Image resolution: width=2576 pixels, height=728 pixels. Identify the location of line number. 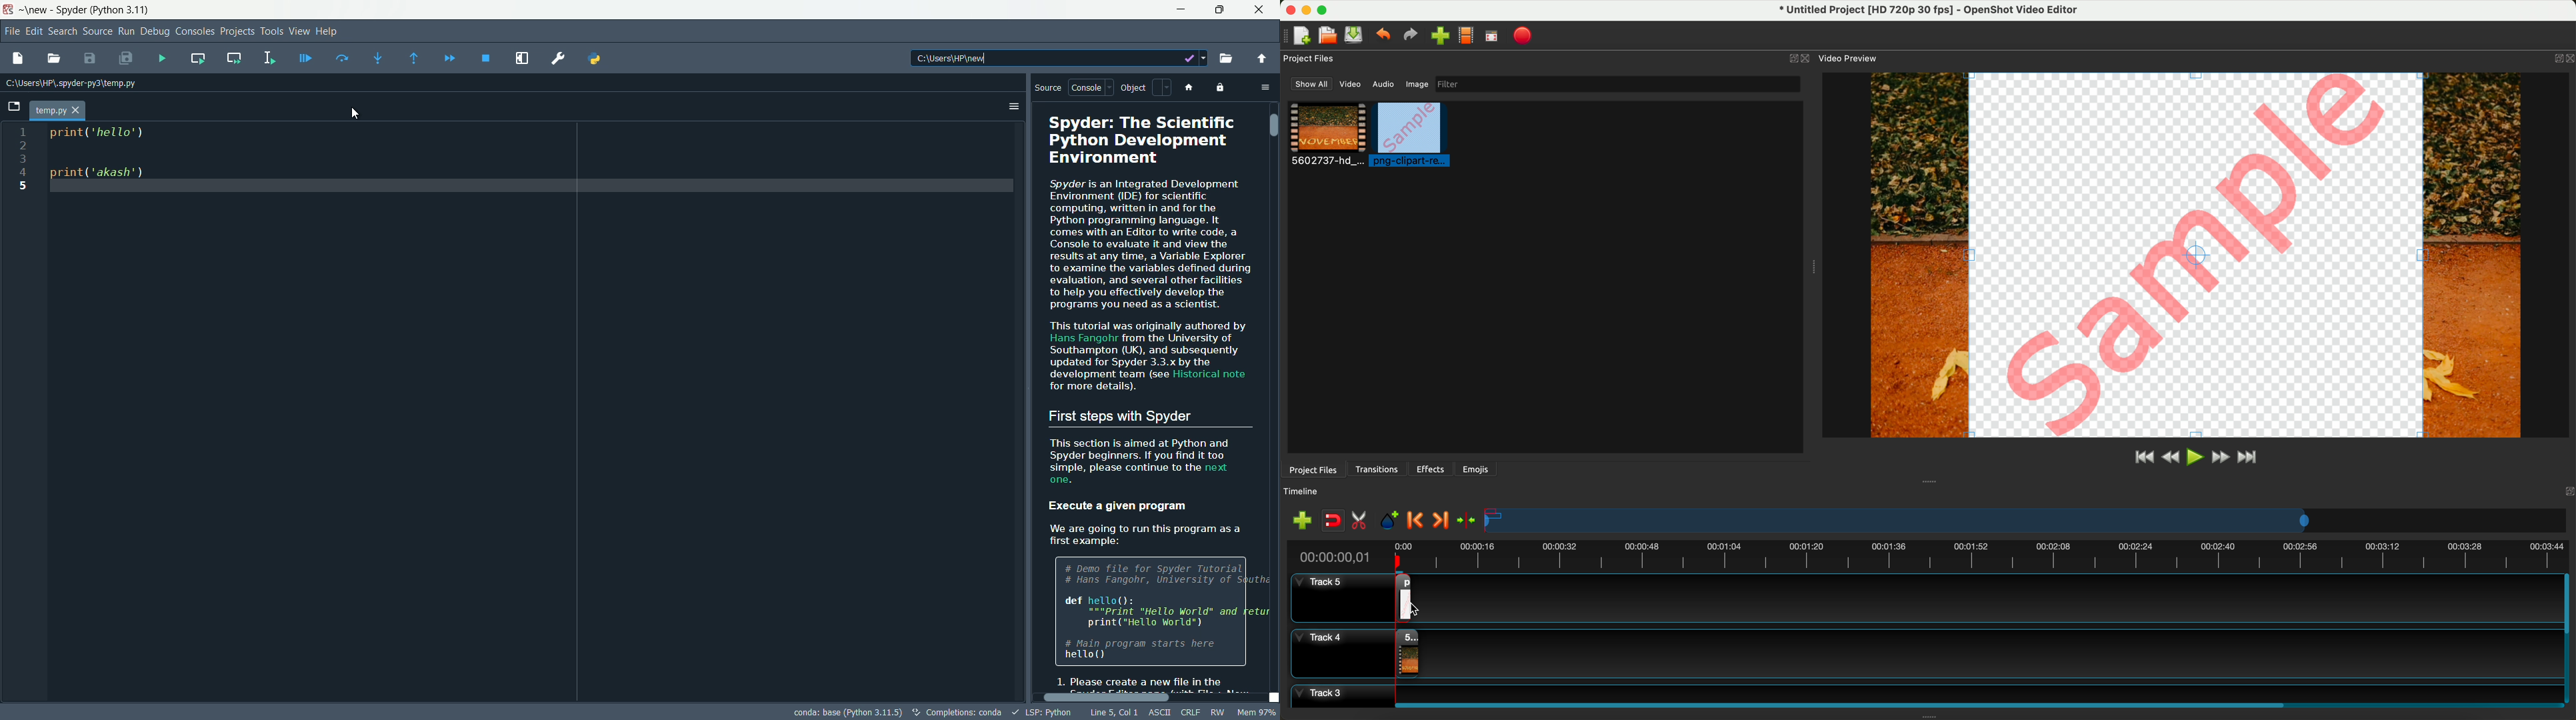
(20, 159).